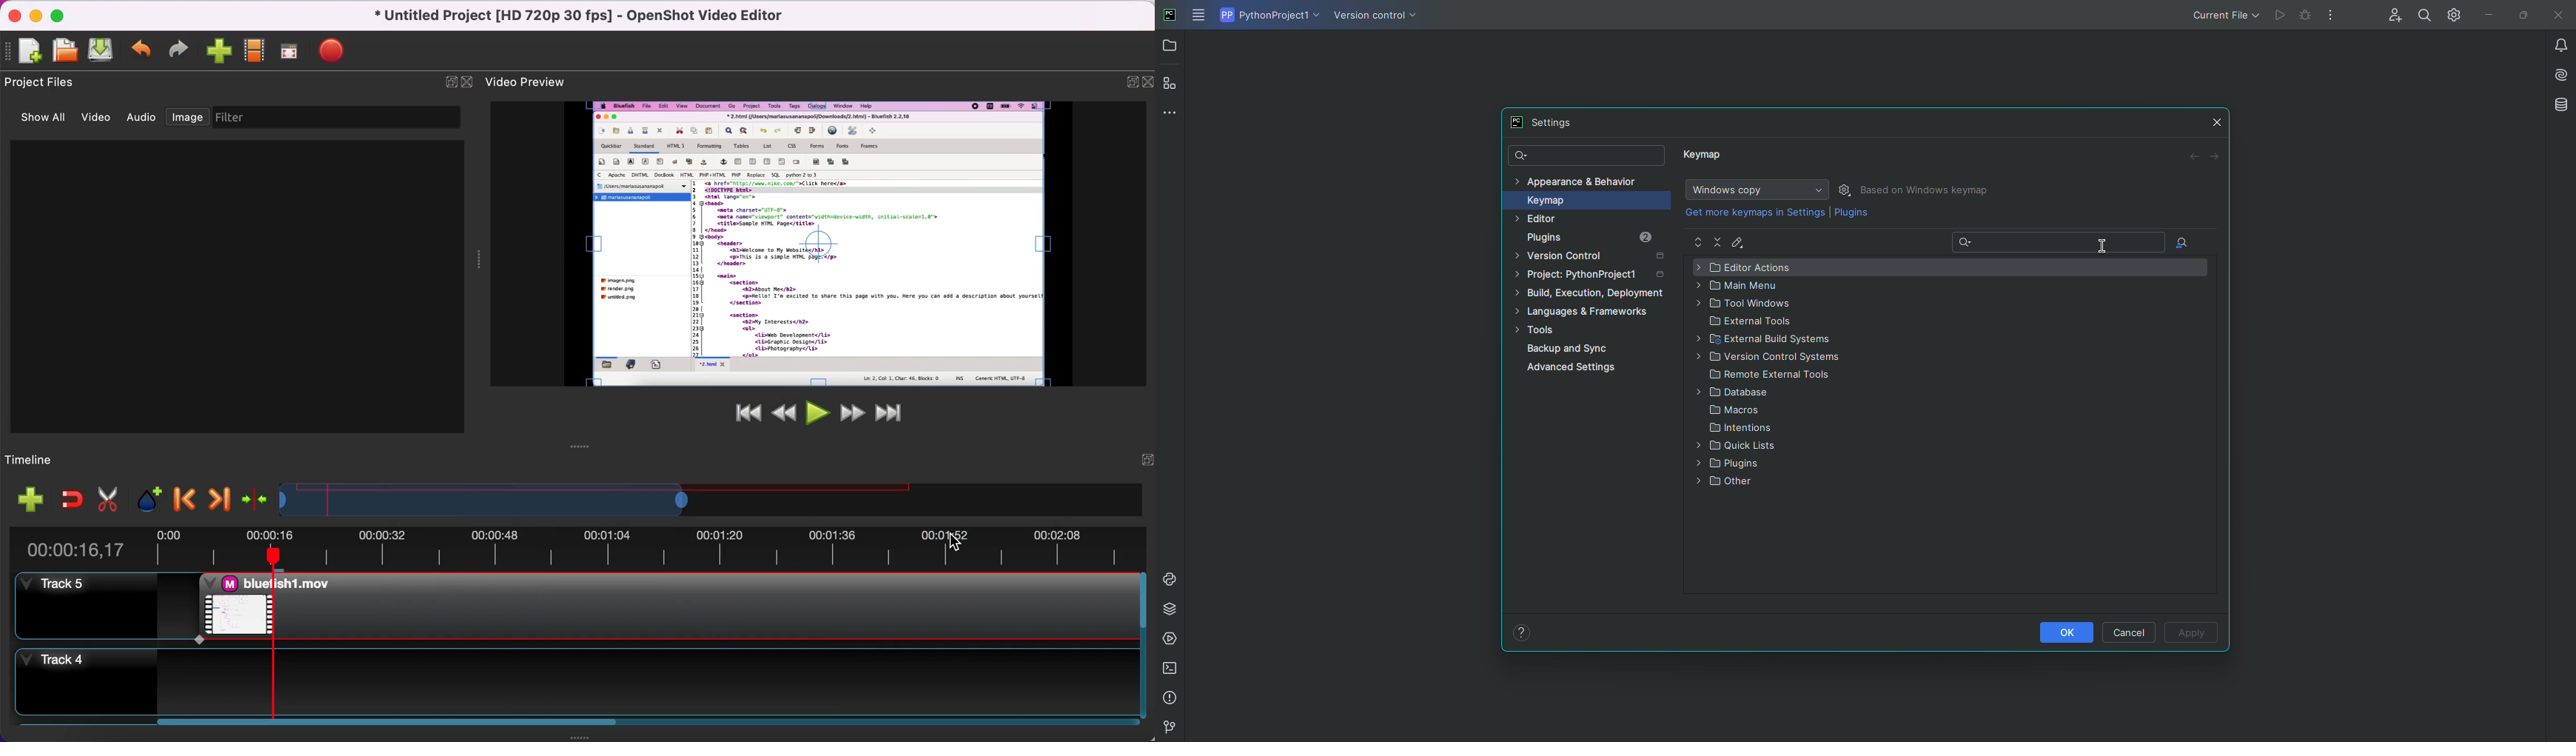 The width and height of the screenshot is (2576, 756). I want to click on Cannot run the file, so click(2281, 16).